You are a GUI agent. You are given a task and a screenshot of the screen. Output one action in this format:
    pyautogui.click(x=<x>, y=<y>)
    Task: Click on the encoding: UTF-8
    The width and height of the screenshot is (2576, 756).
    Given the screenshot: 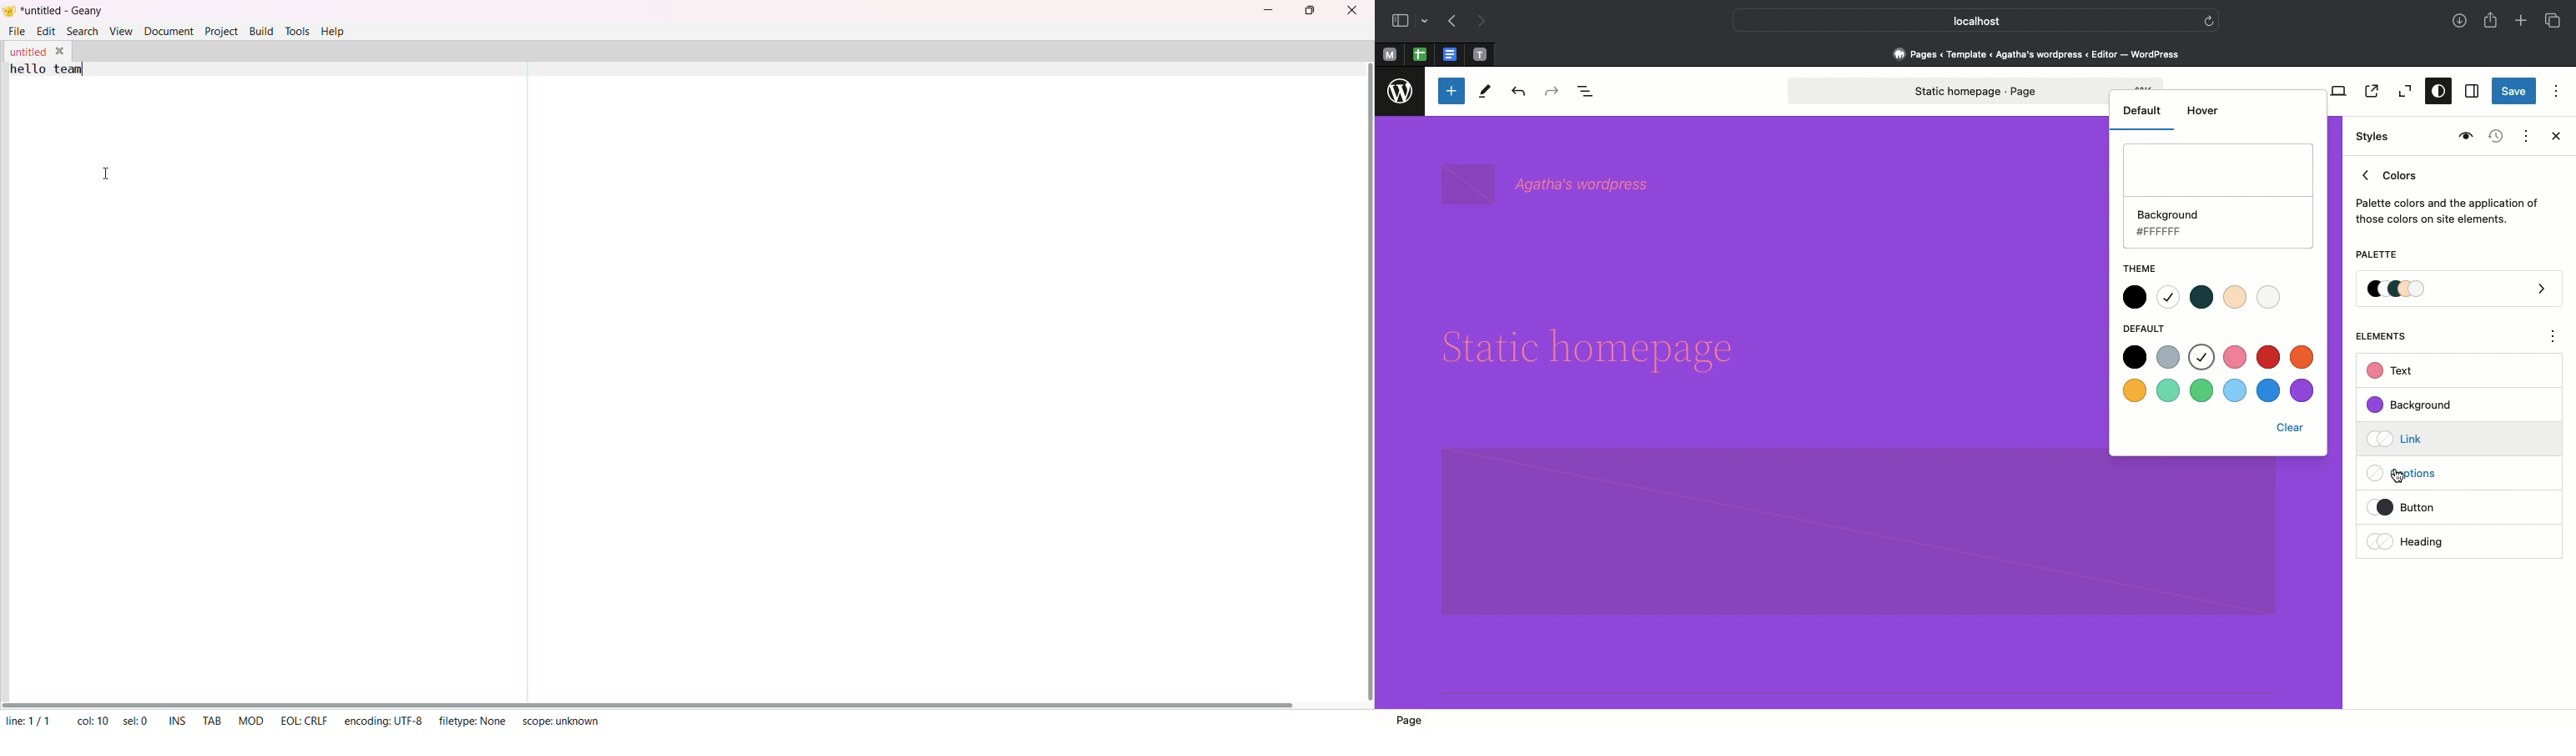 What is the action you would take?
    pyautogui.click(x=382, y=720)
    